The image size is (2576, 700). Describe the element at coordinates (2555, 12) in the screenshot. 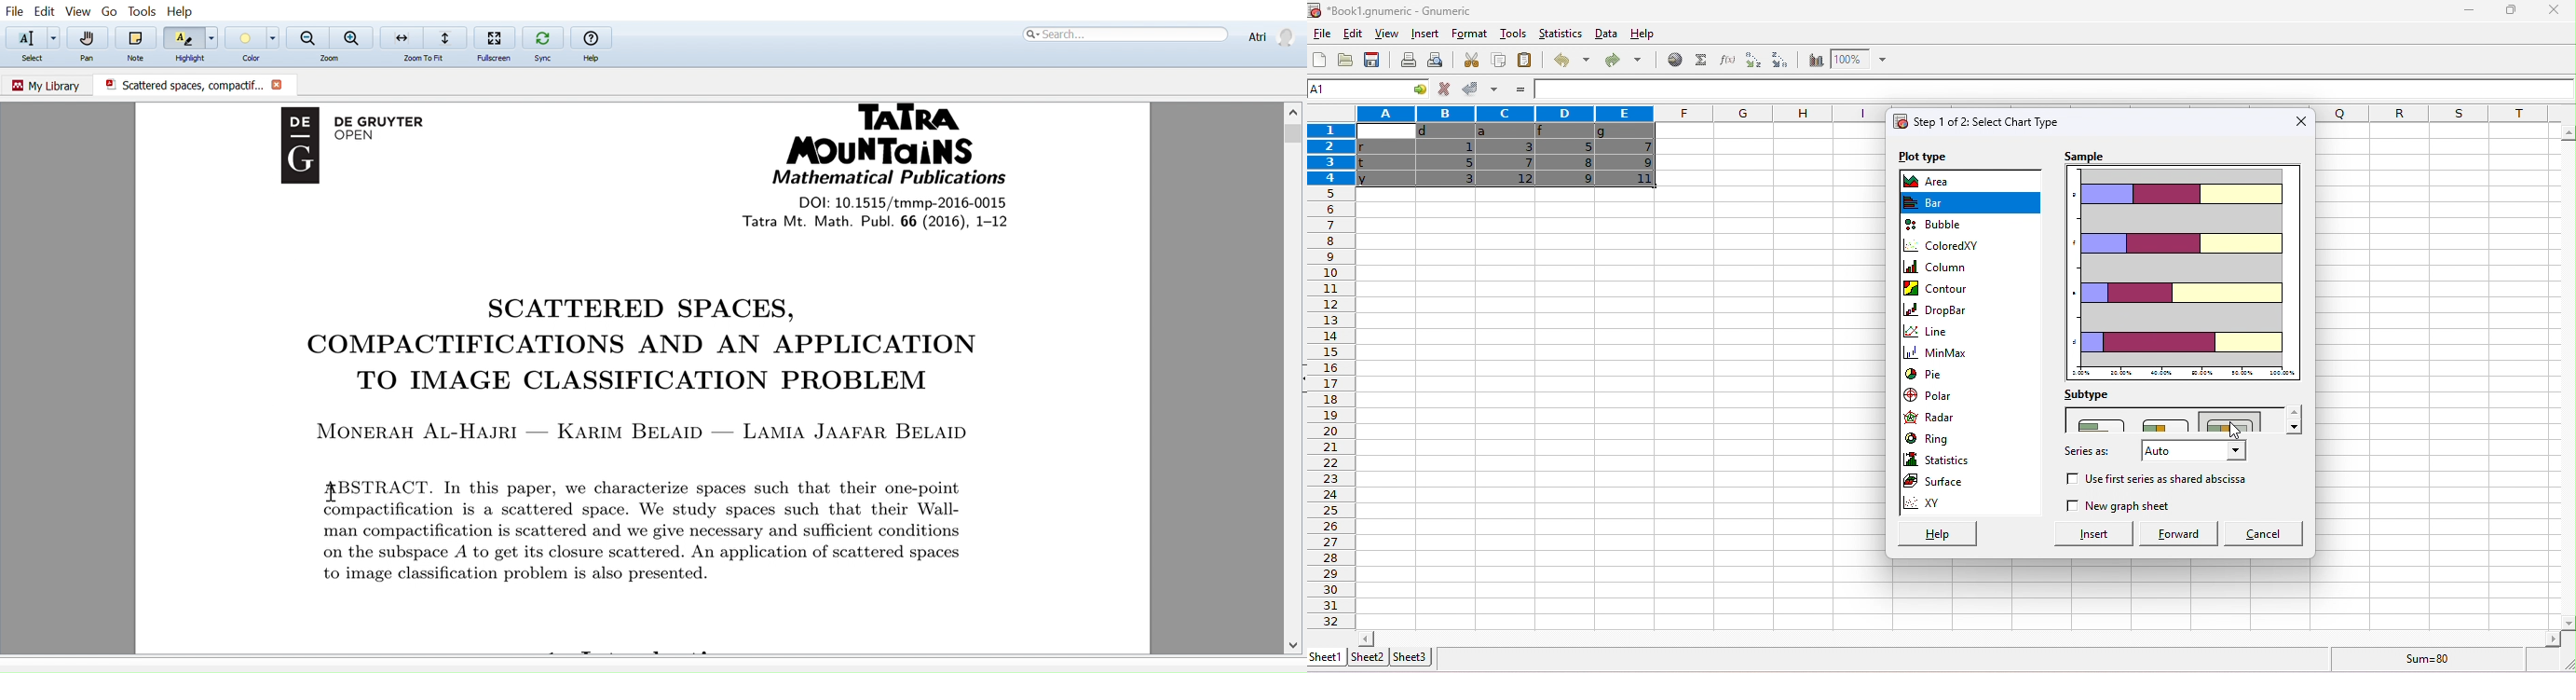

I see `close` at that location.